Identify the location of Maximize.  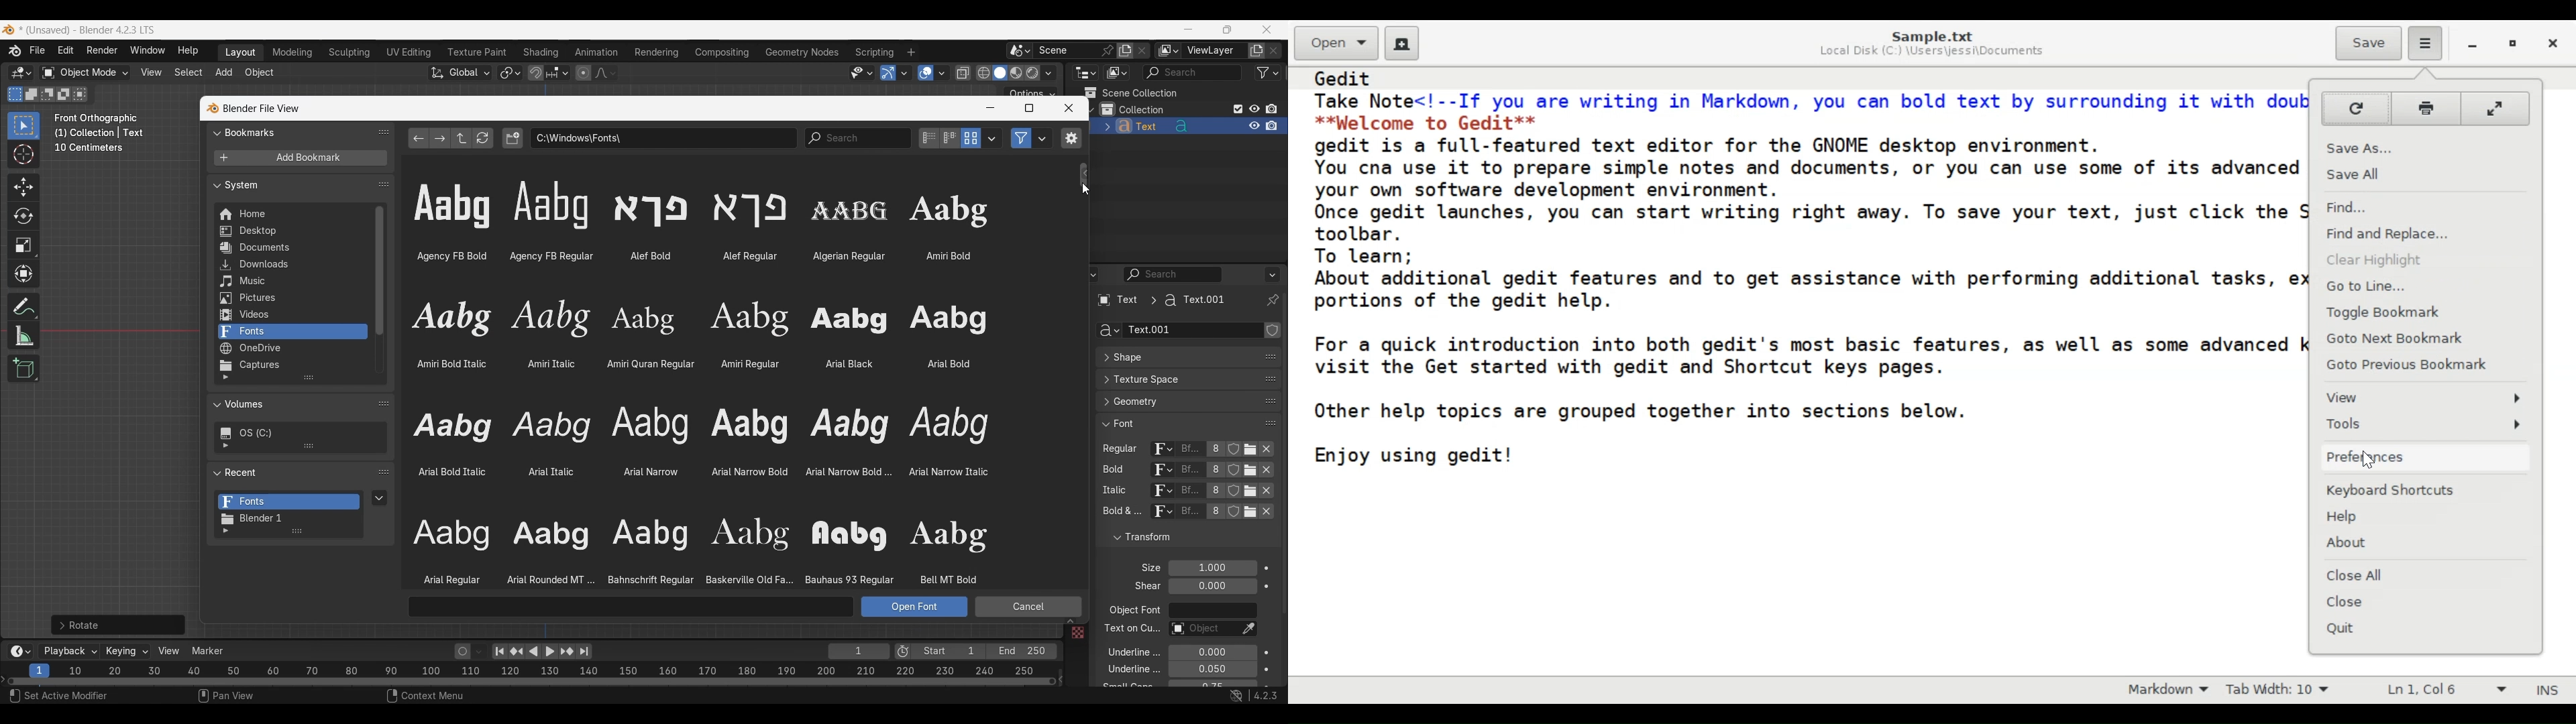
(1029, 108).